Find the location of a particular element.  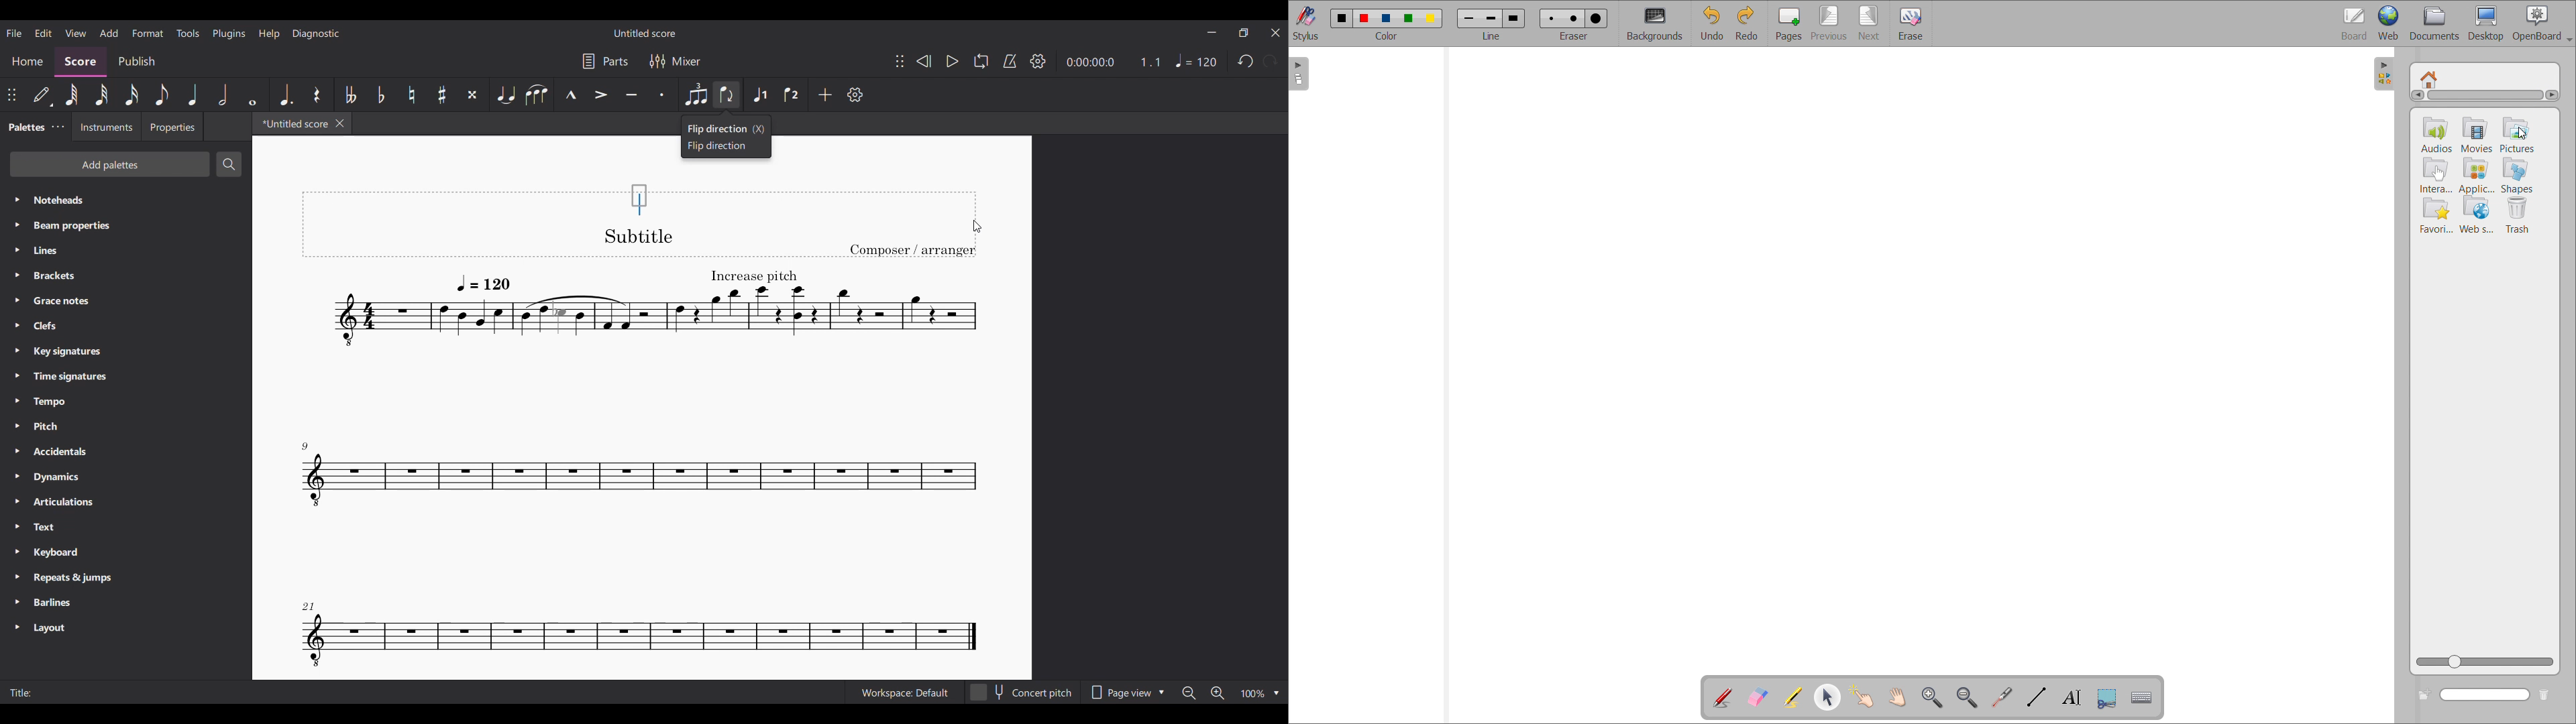

Current ratio is located at coordinates (1150, 62).